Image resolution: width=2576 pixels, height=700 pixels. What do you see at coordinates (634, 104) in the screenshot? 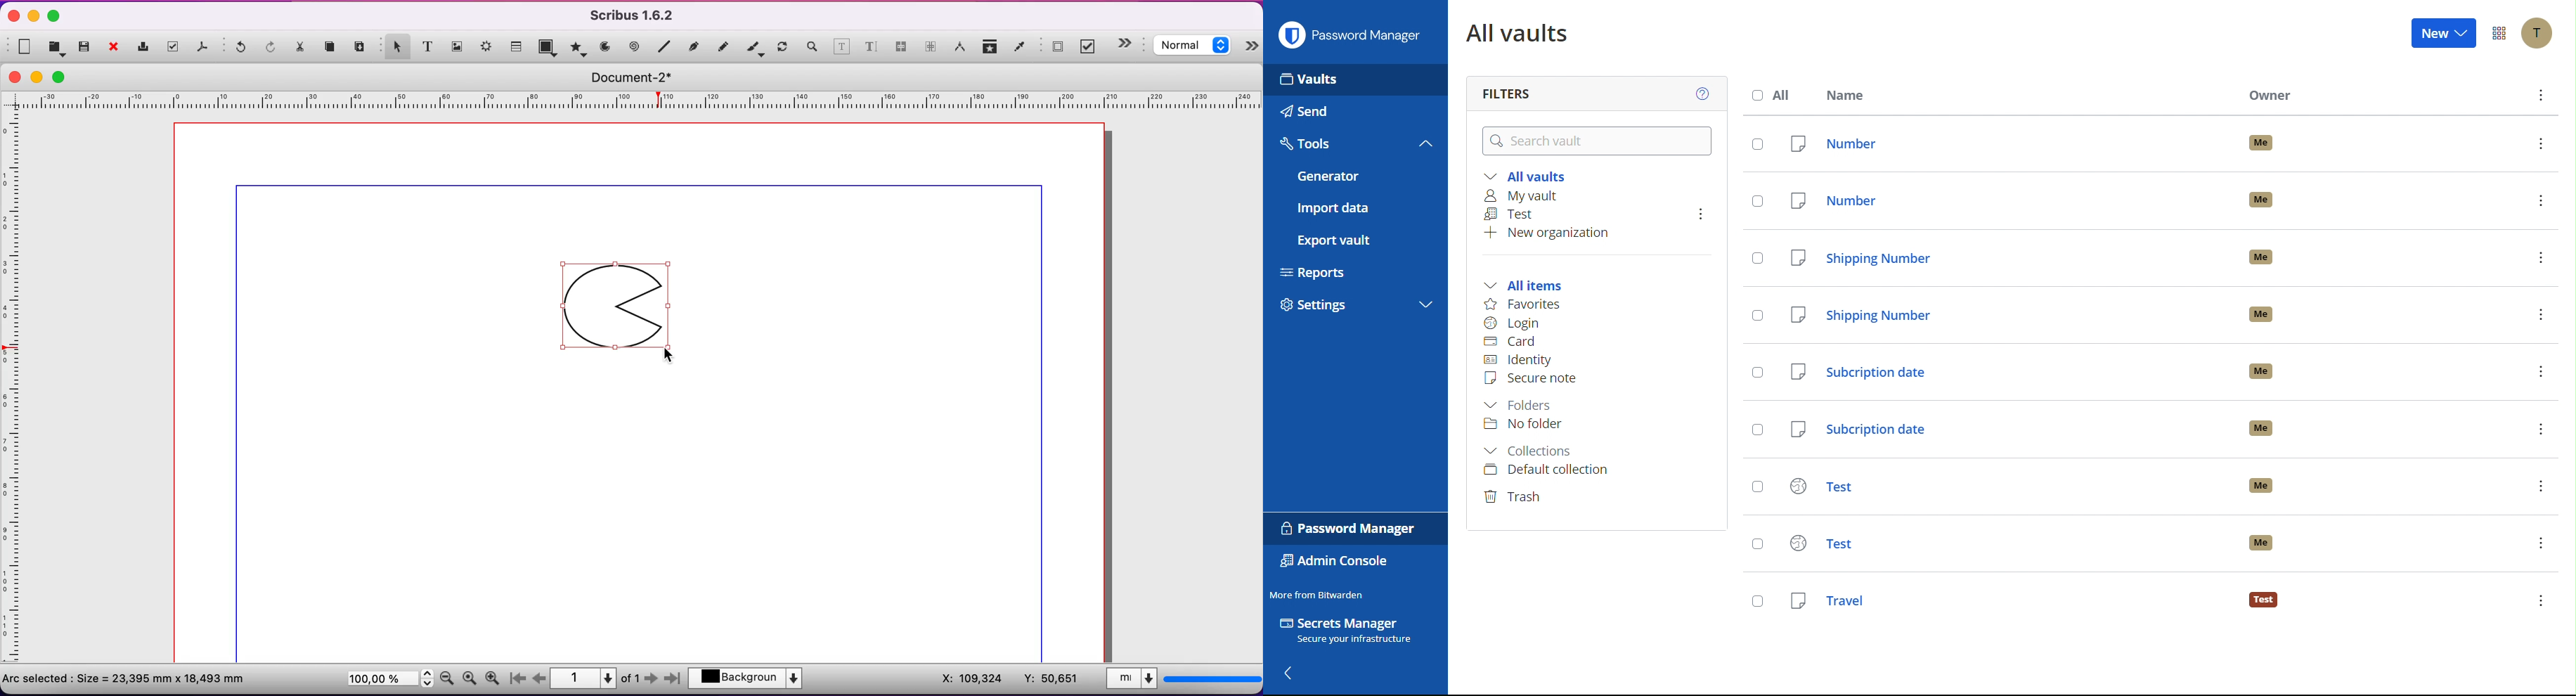
I see `horizontal measures` at bounding box center [634, 104].